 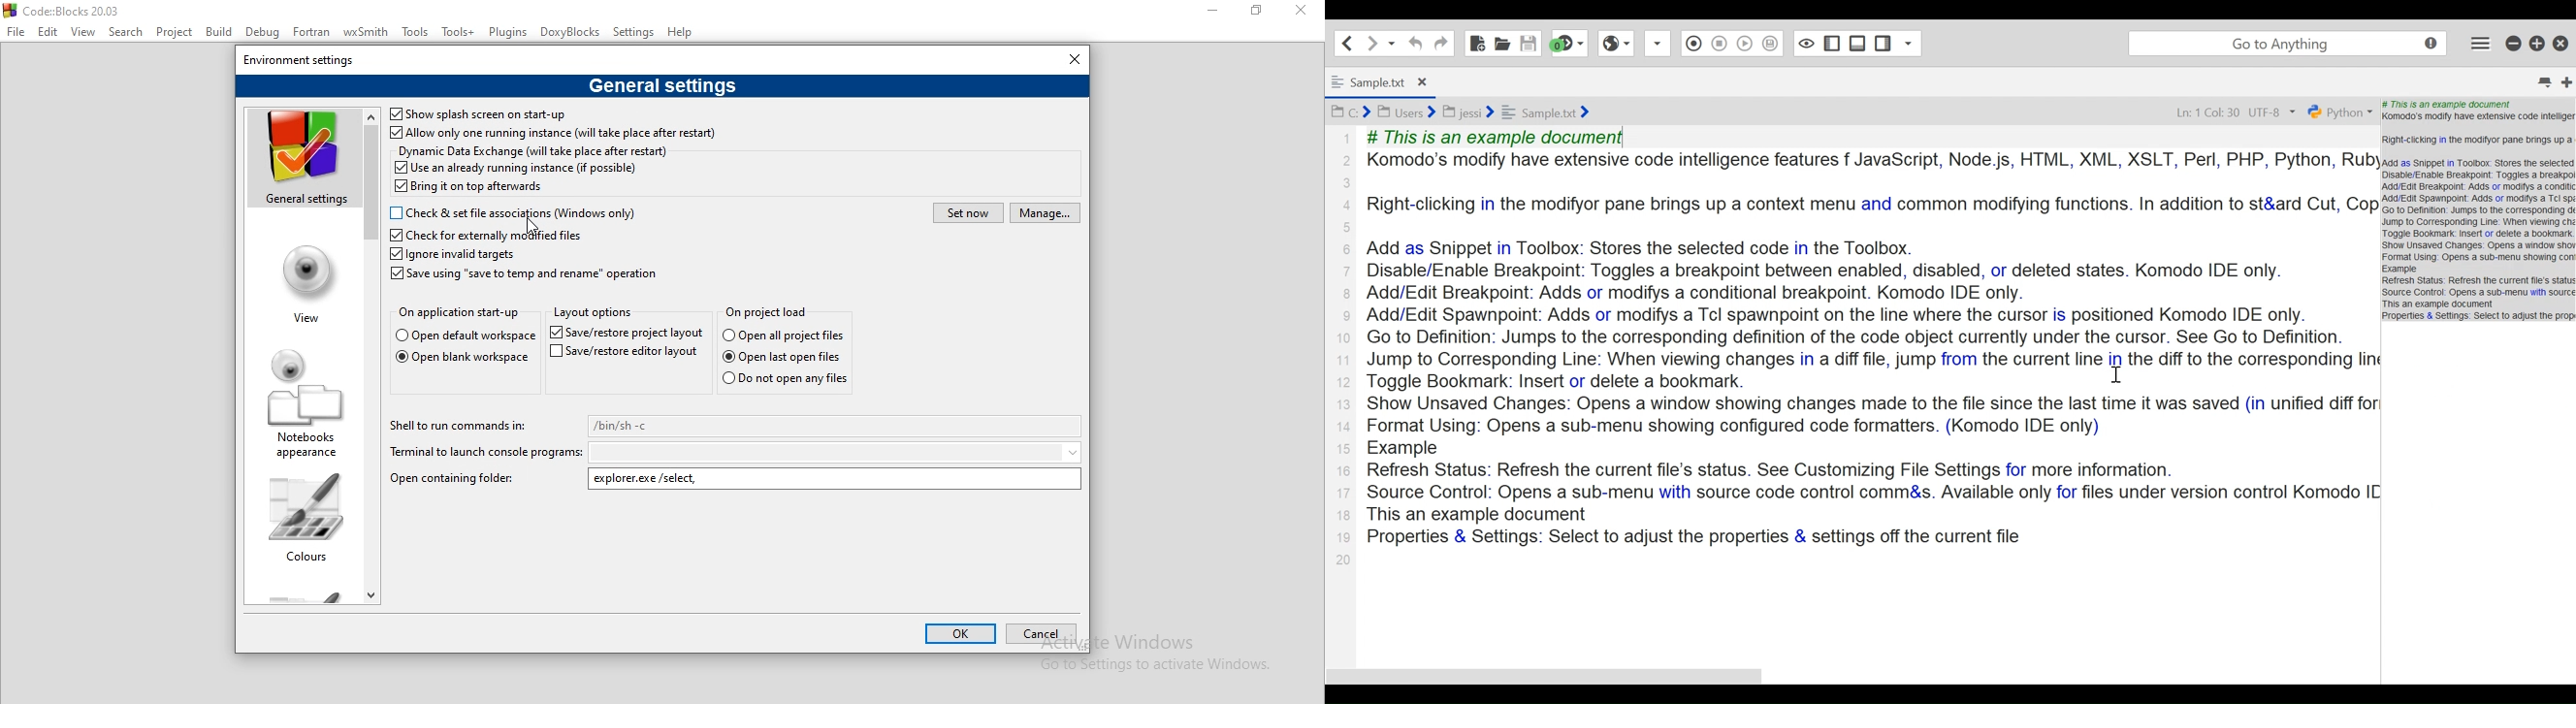 What do you see at coordinates (528, 274) in the screenshot?
I see `Save using 'save to temp and rename" operation` at bounding box center [528, 274].